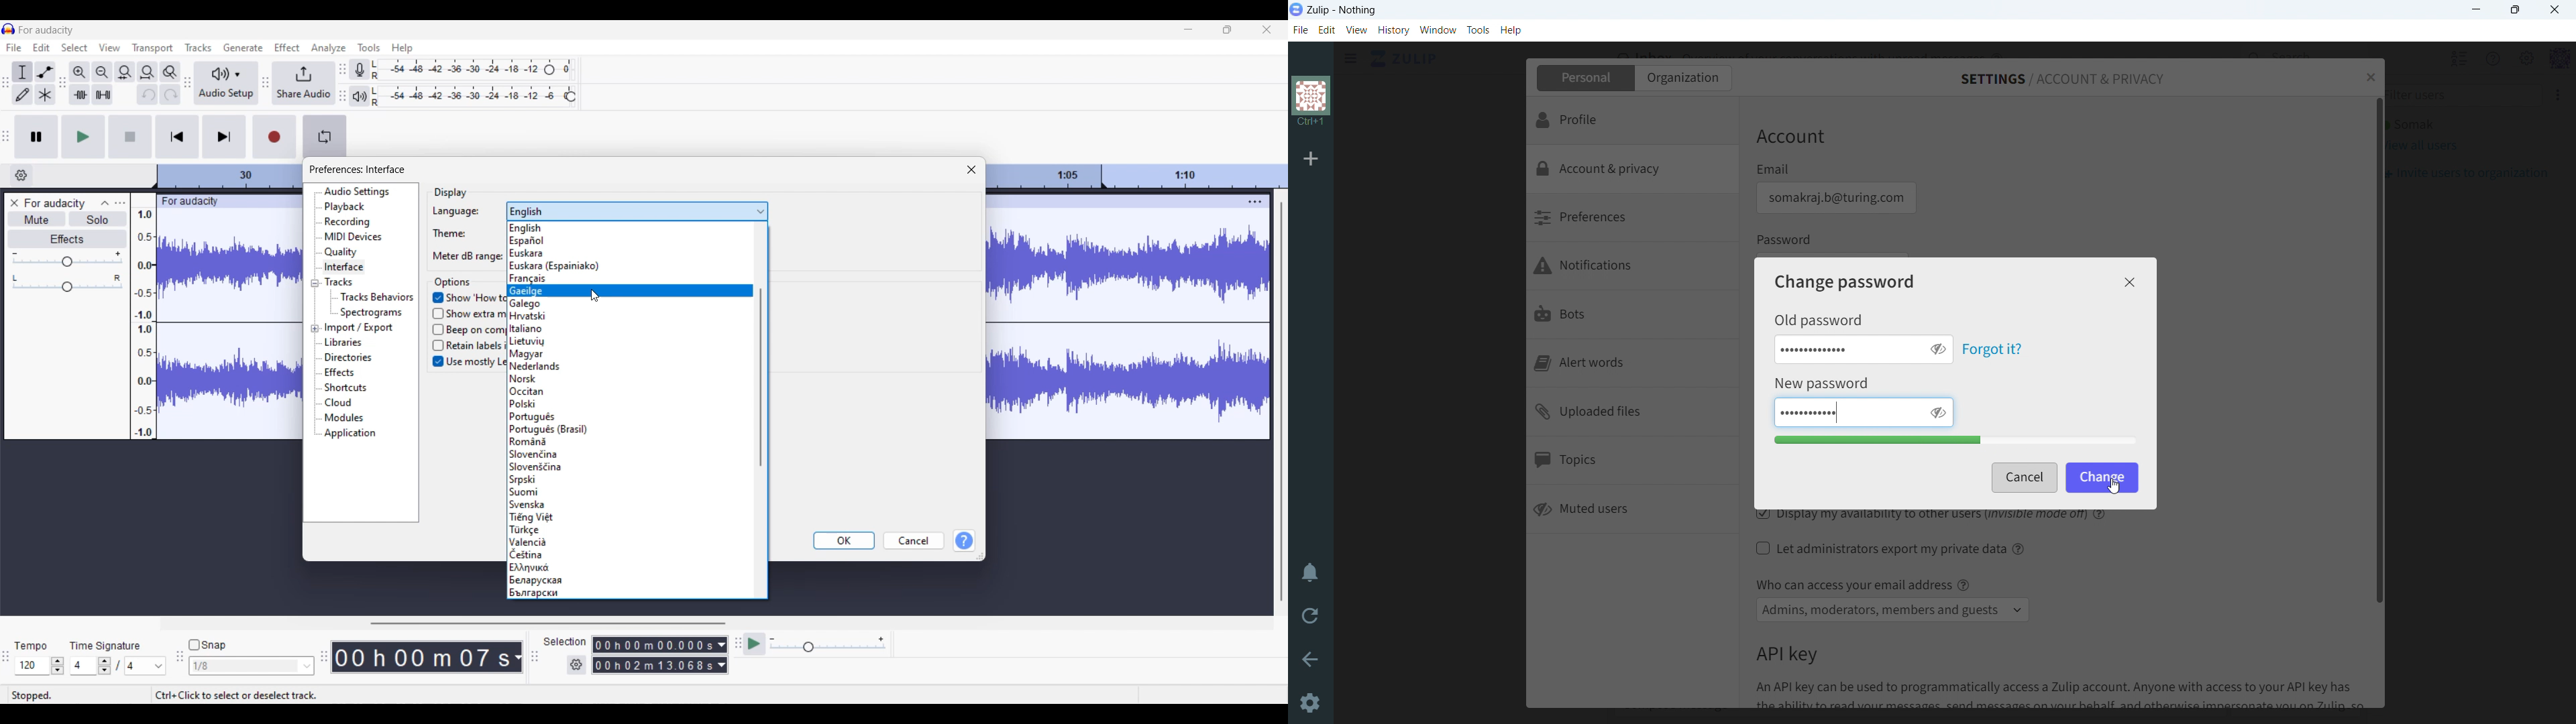 The width and height of the screenshot is (2576, 728). Describe the element at coordinates (1893, 610) in the screenshot. I see `select access to email address` at that location.